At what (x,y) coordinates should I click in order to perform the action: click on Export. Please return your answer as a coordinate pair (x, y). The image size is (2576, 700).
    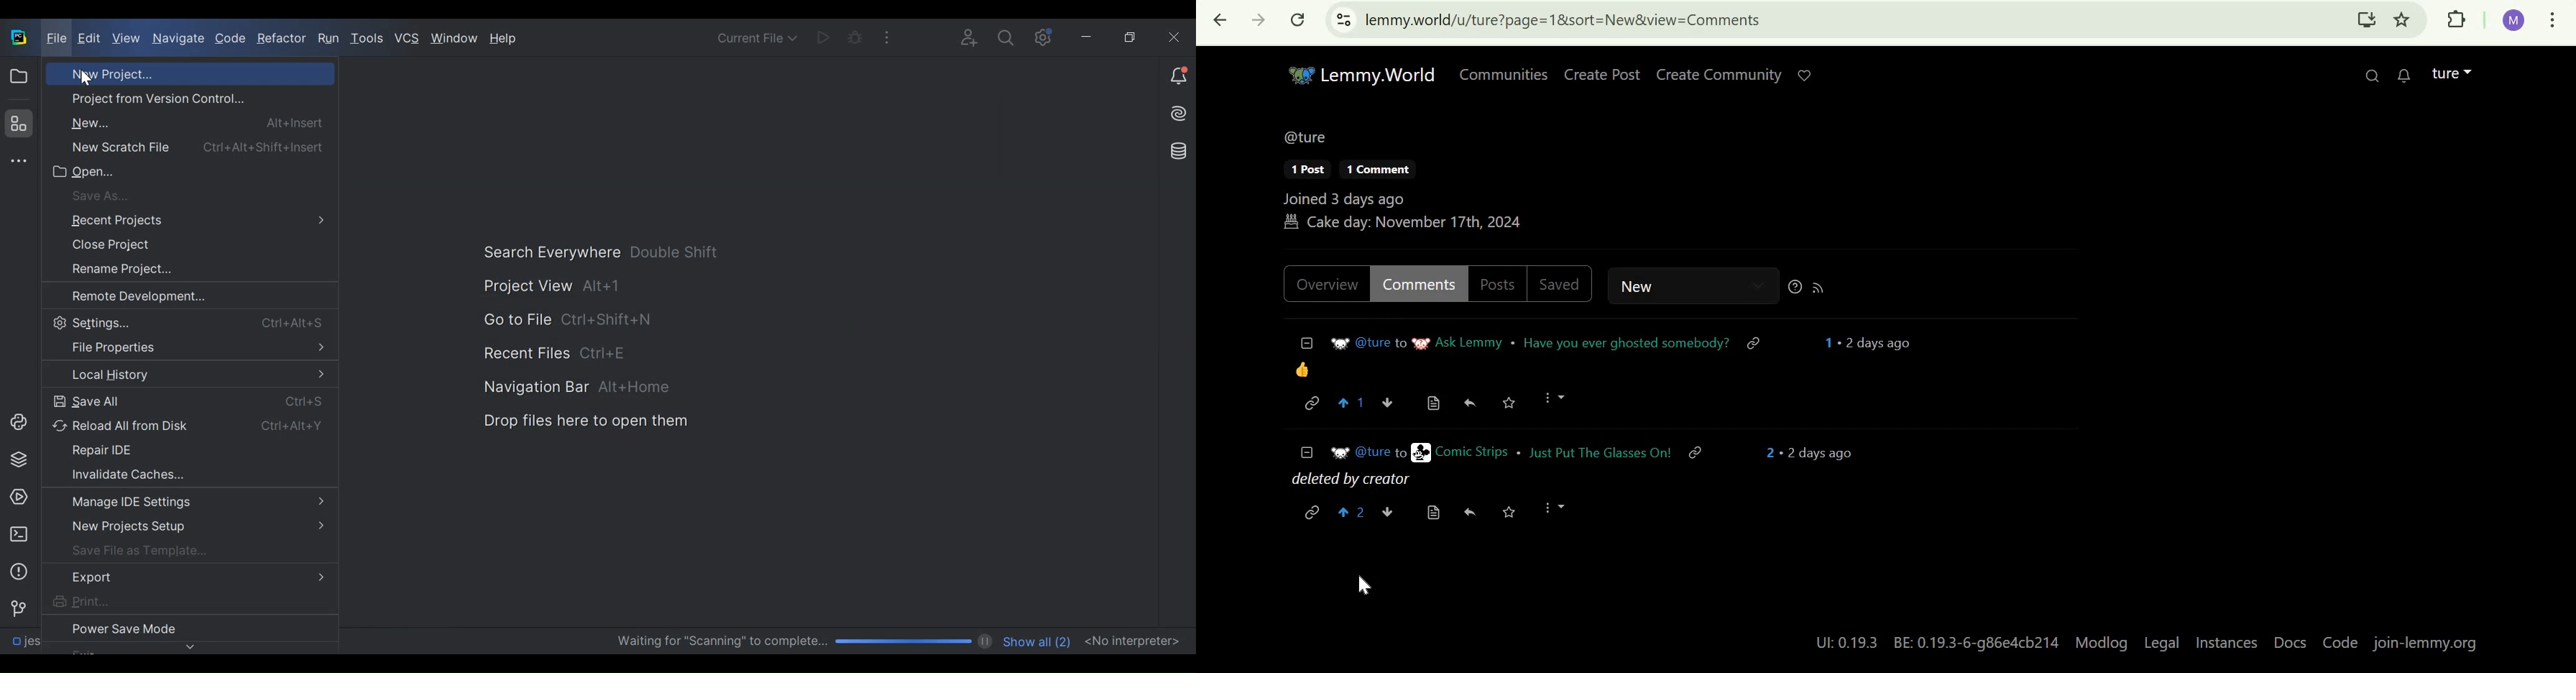
    Looking at the image, I should click on (186, 576).